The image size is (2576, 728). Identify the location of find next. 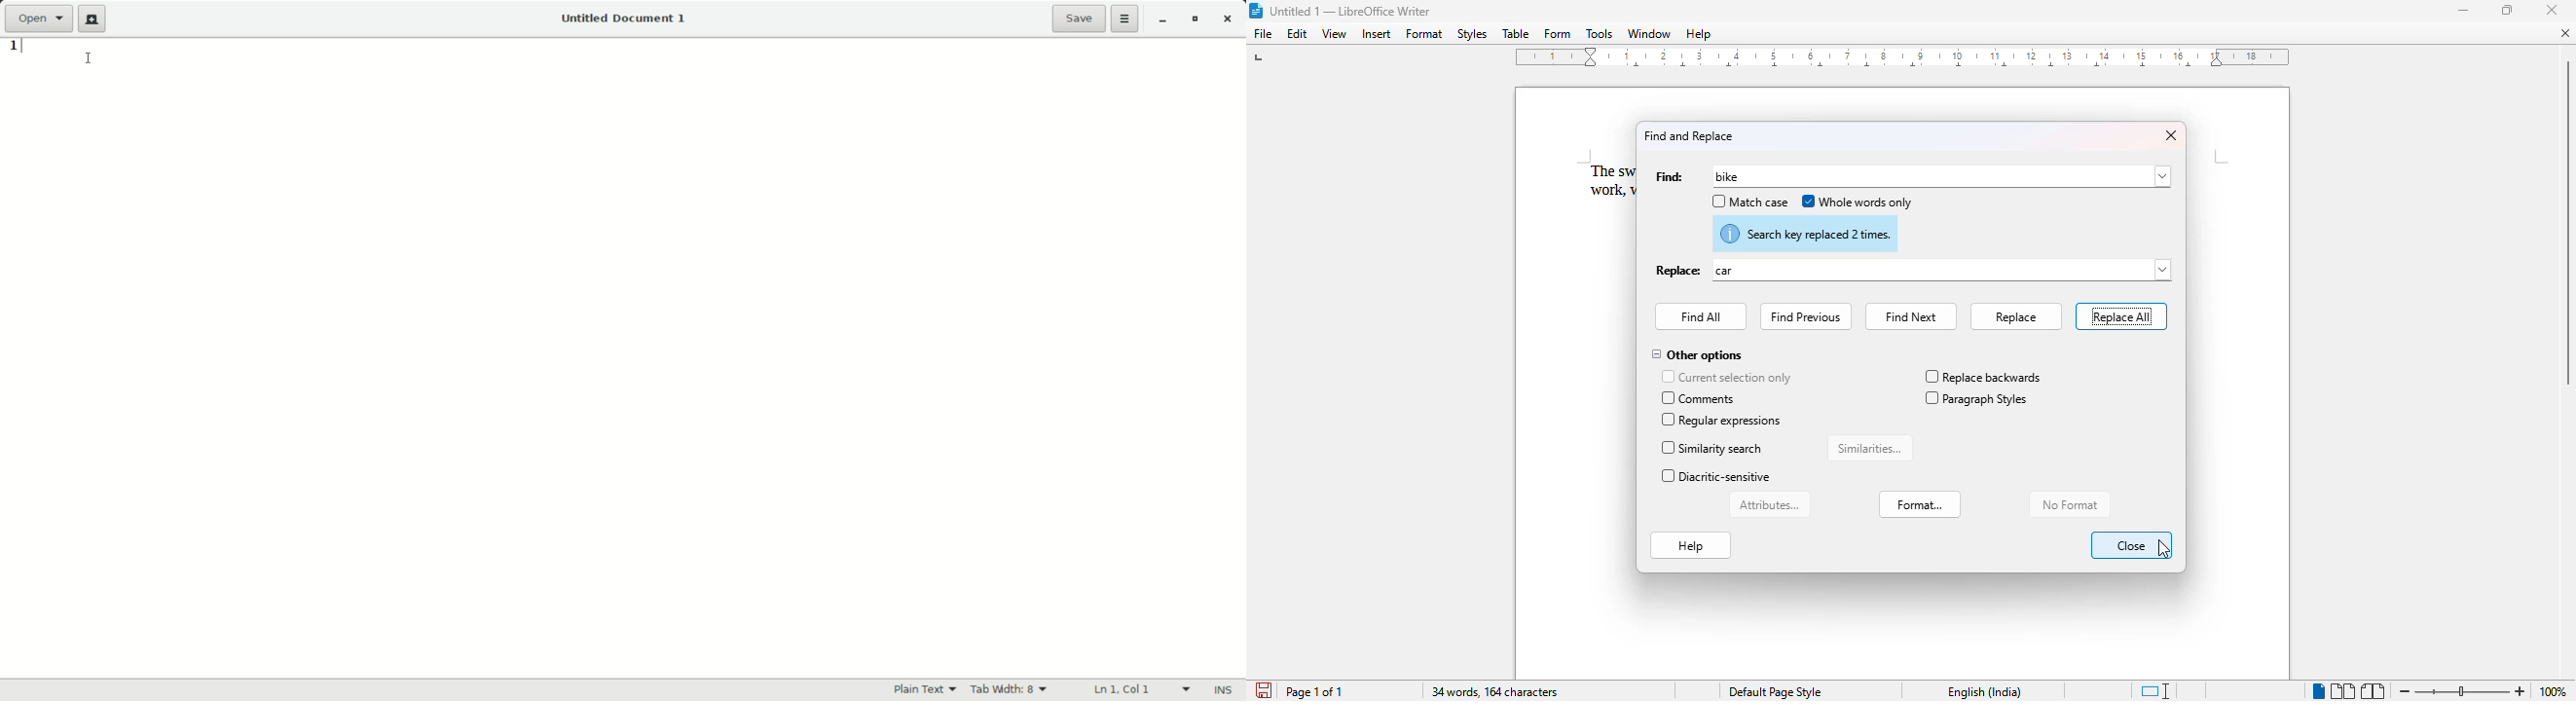
(1910, 316).